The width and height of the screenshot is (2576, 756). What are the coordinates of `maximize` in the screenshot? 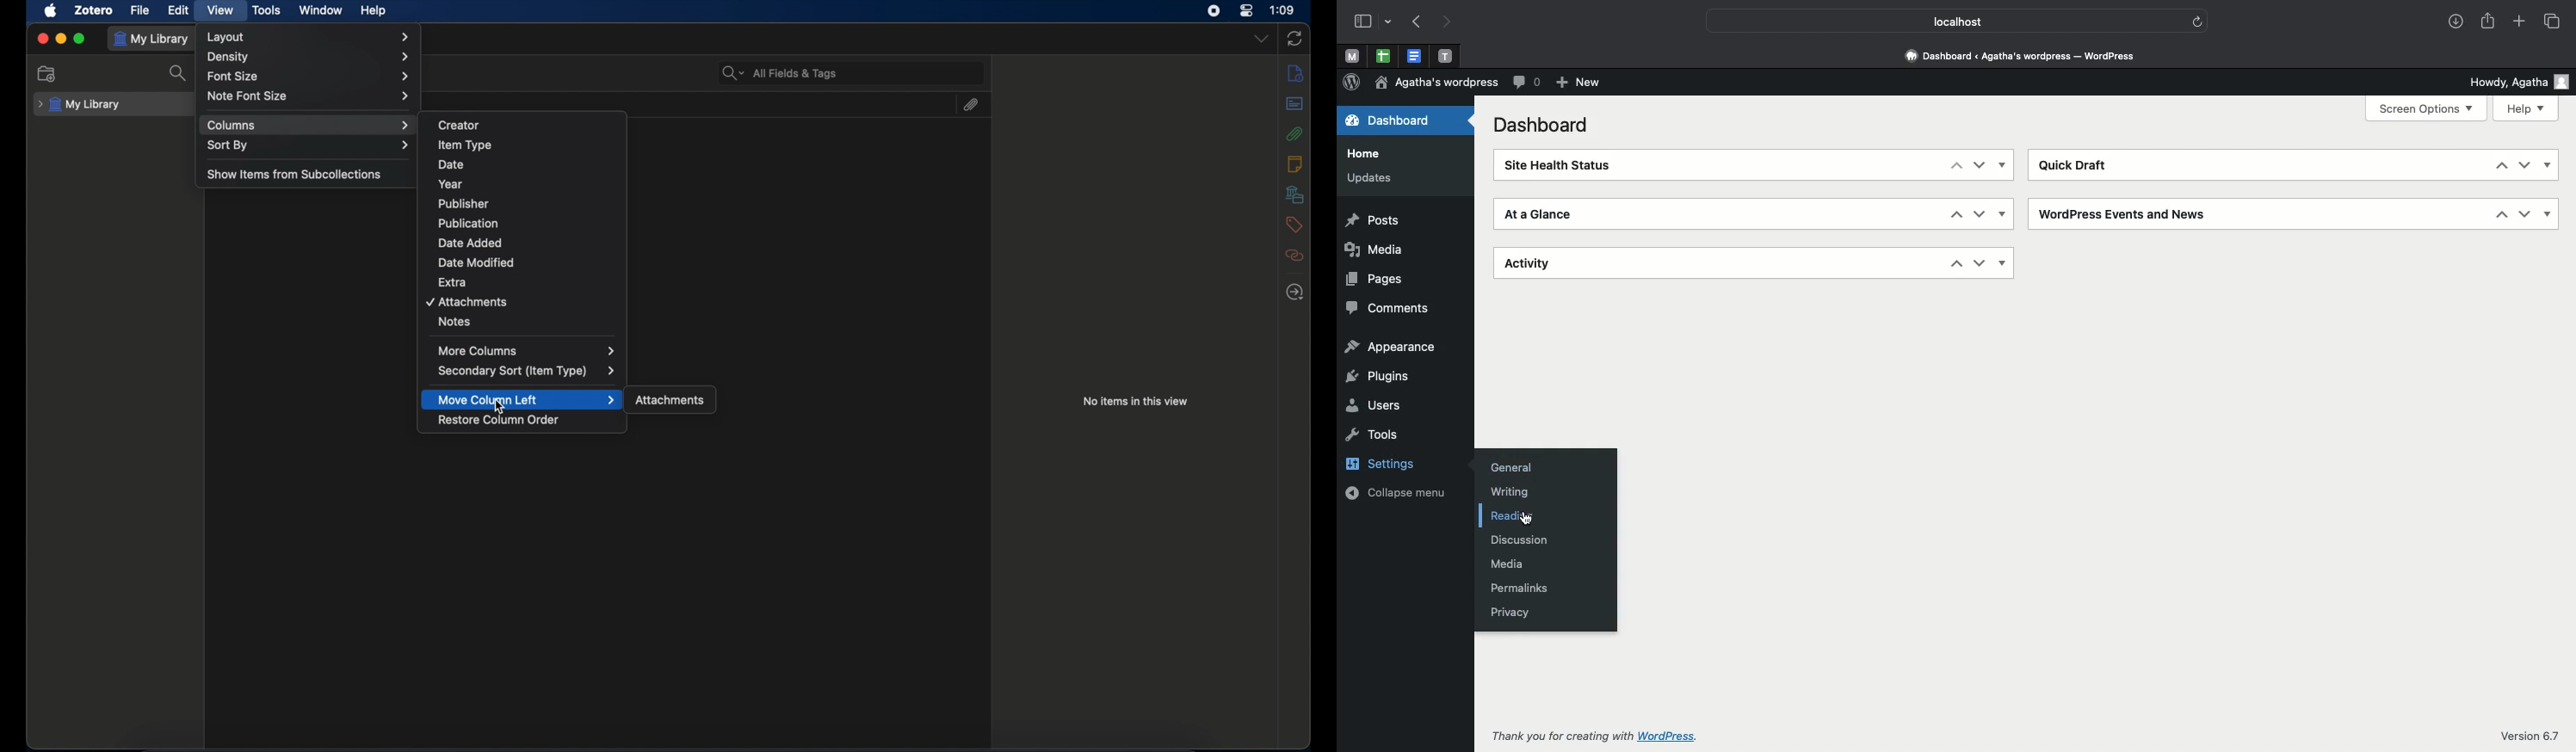 It's located at (80, 38).